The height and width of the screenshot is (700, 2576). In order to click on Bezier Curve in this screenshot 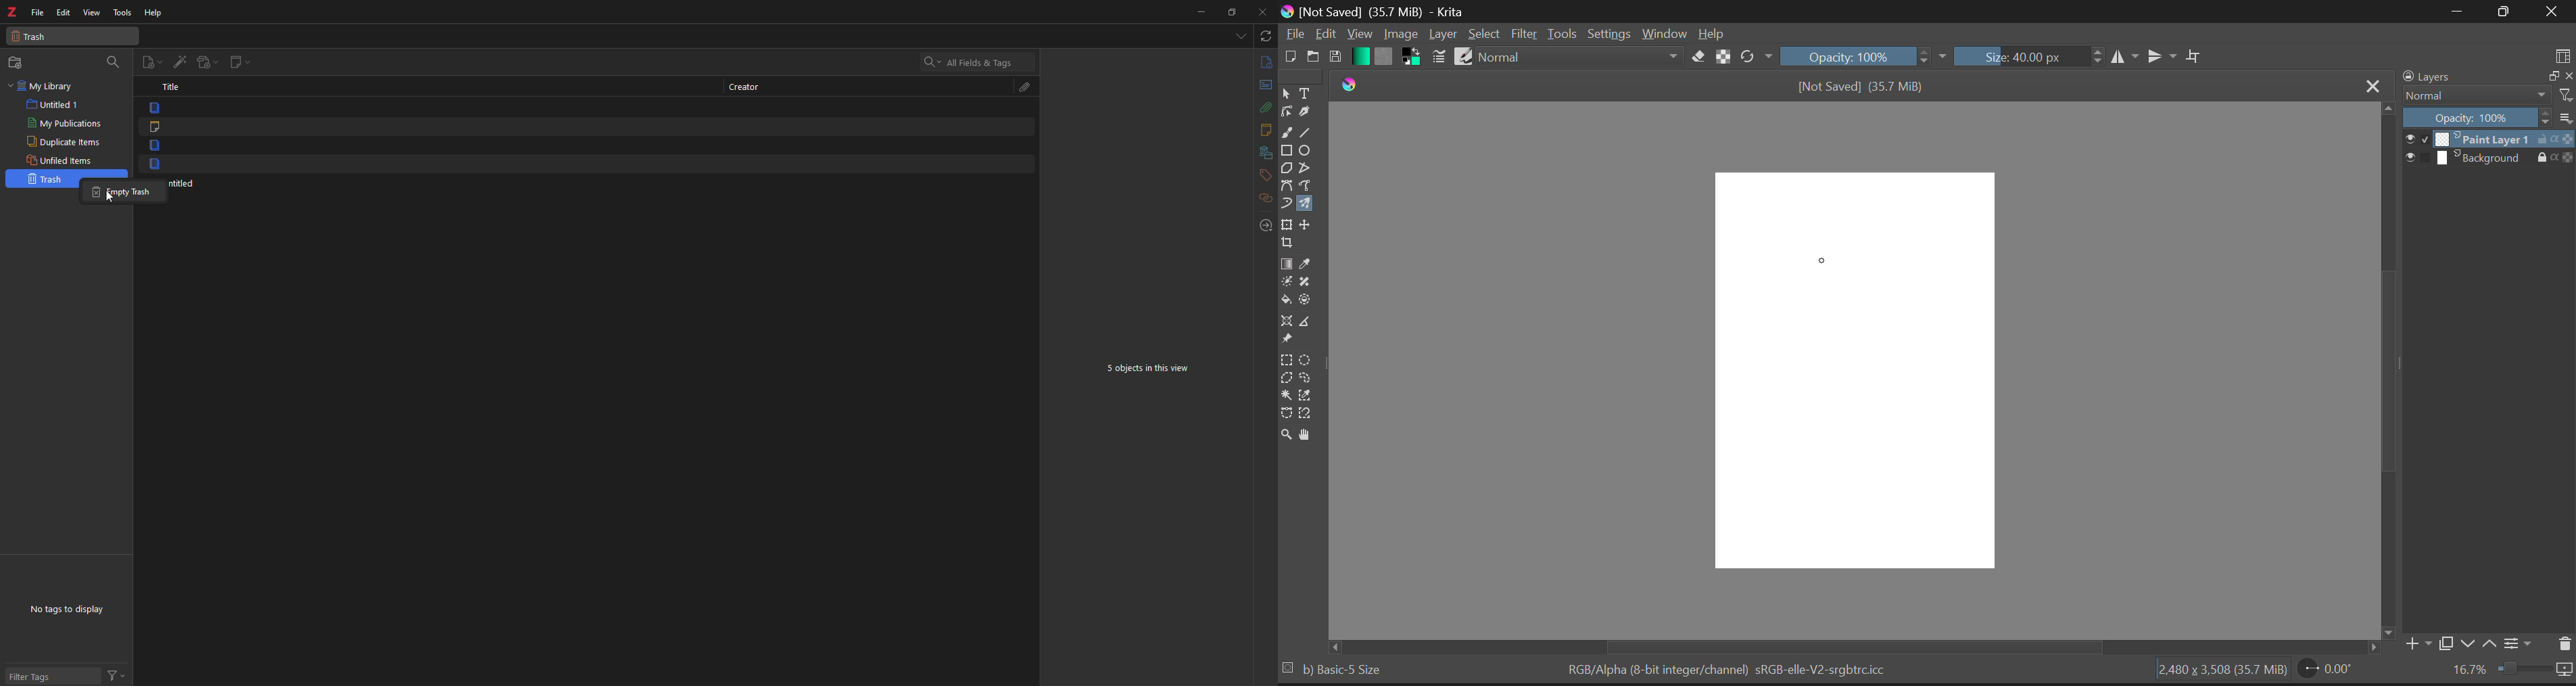, I will do `click(1287, 185)`.